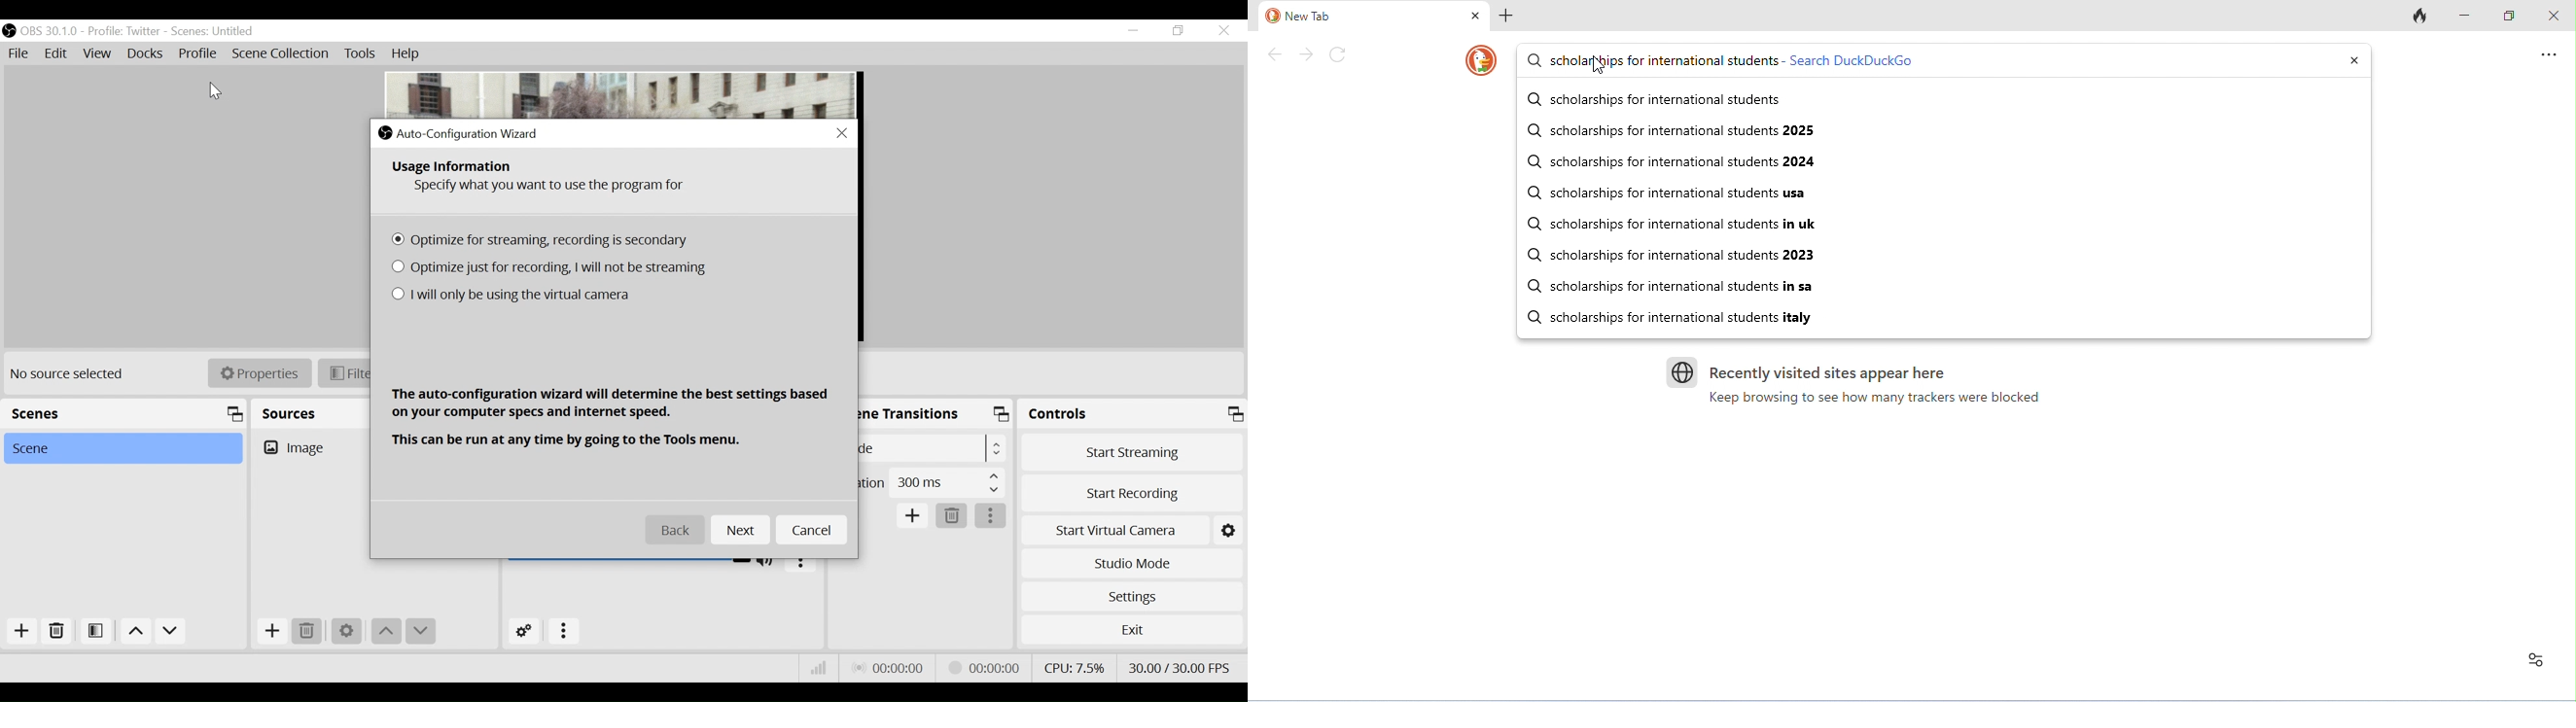  Describe the element at coordinates (564, 632) in the screenshot. I see `More Options` at that location.